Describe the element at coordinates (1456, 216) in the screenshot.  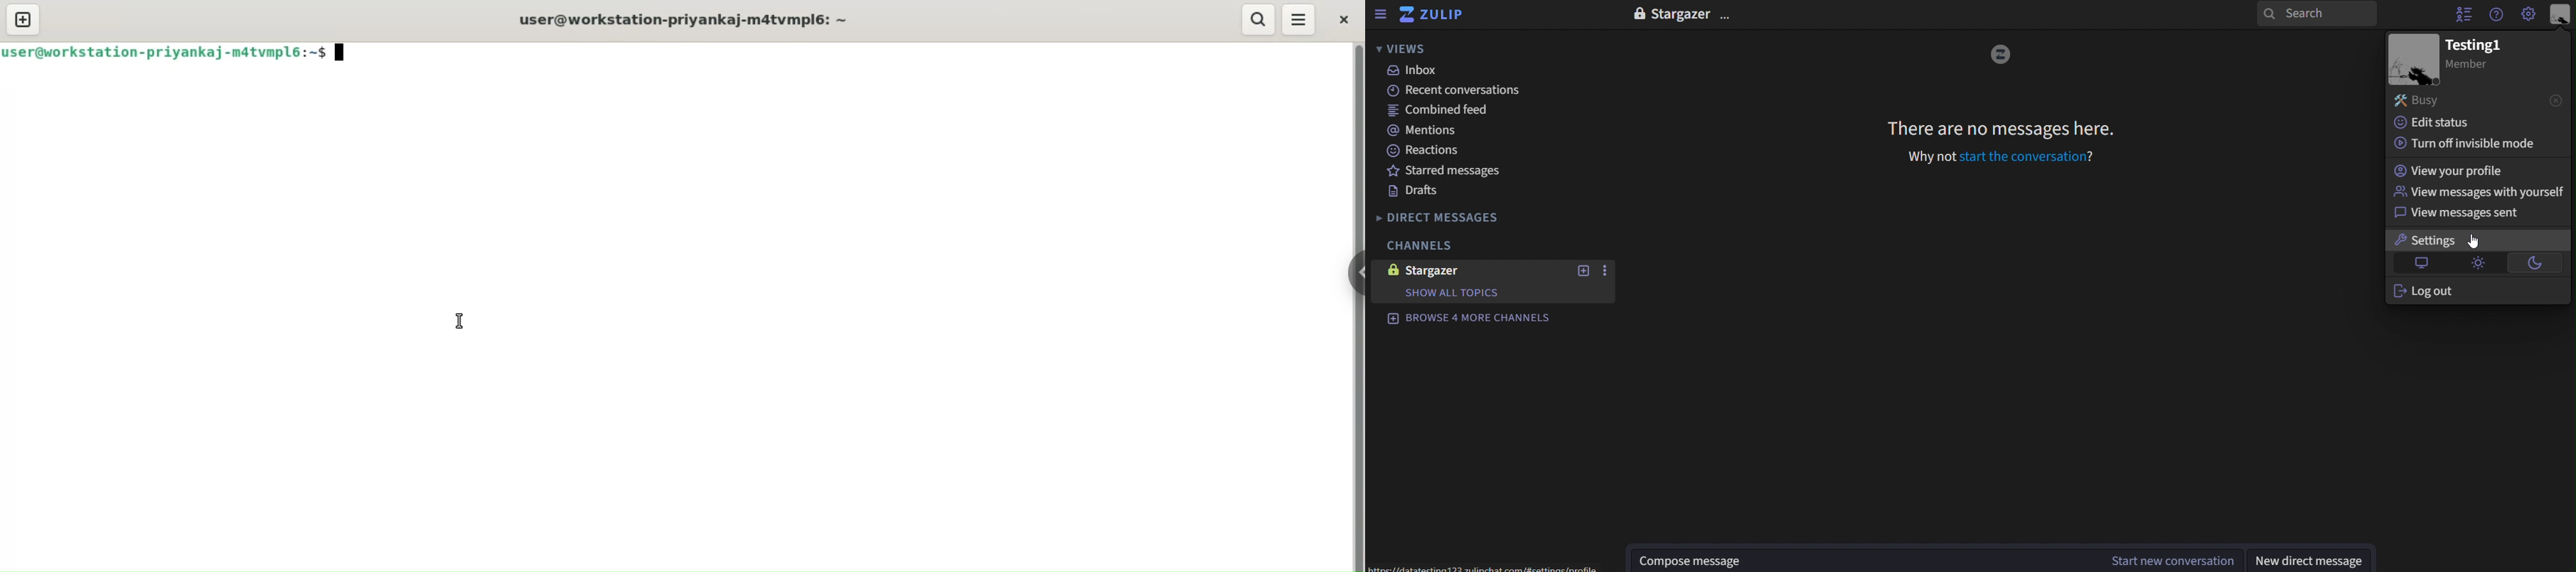
I see `direct messages` at that location.